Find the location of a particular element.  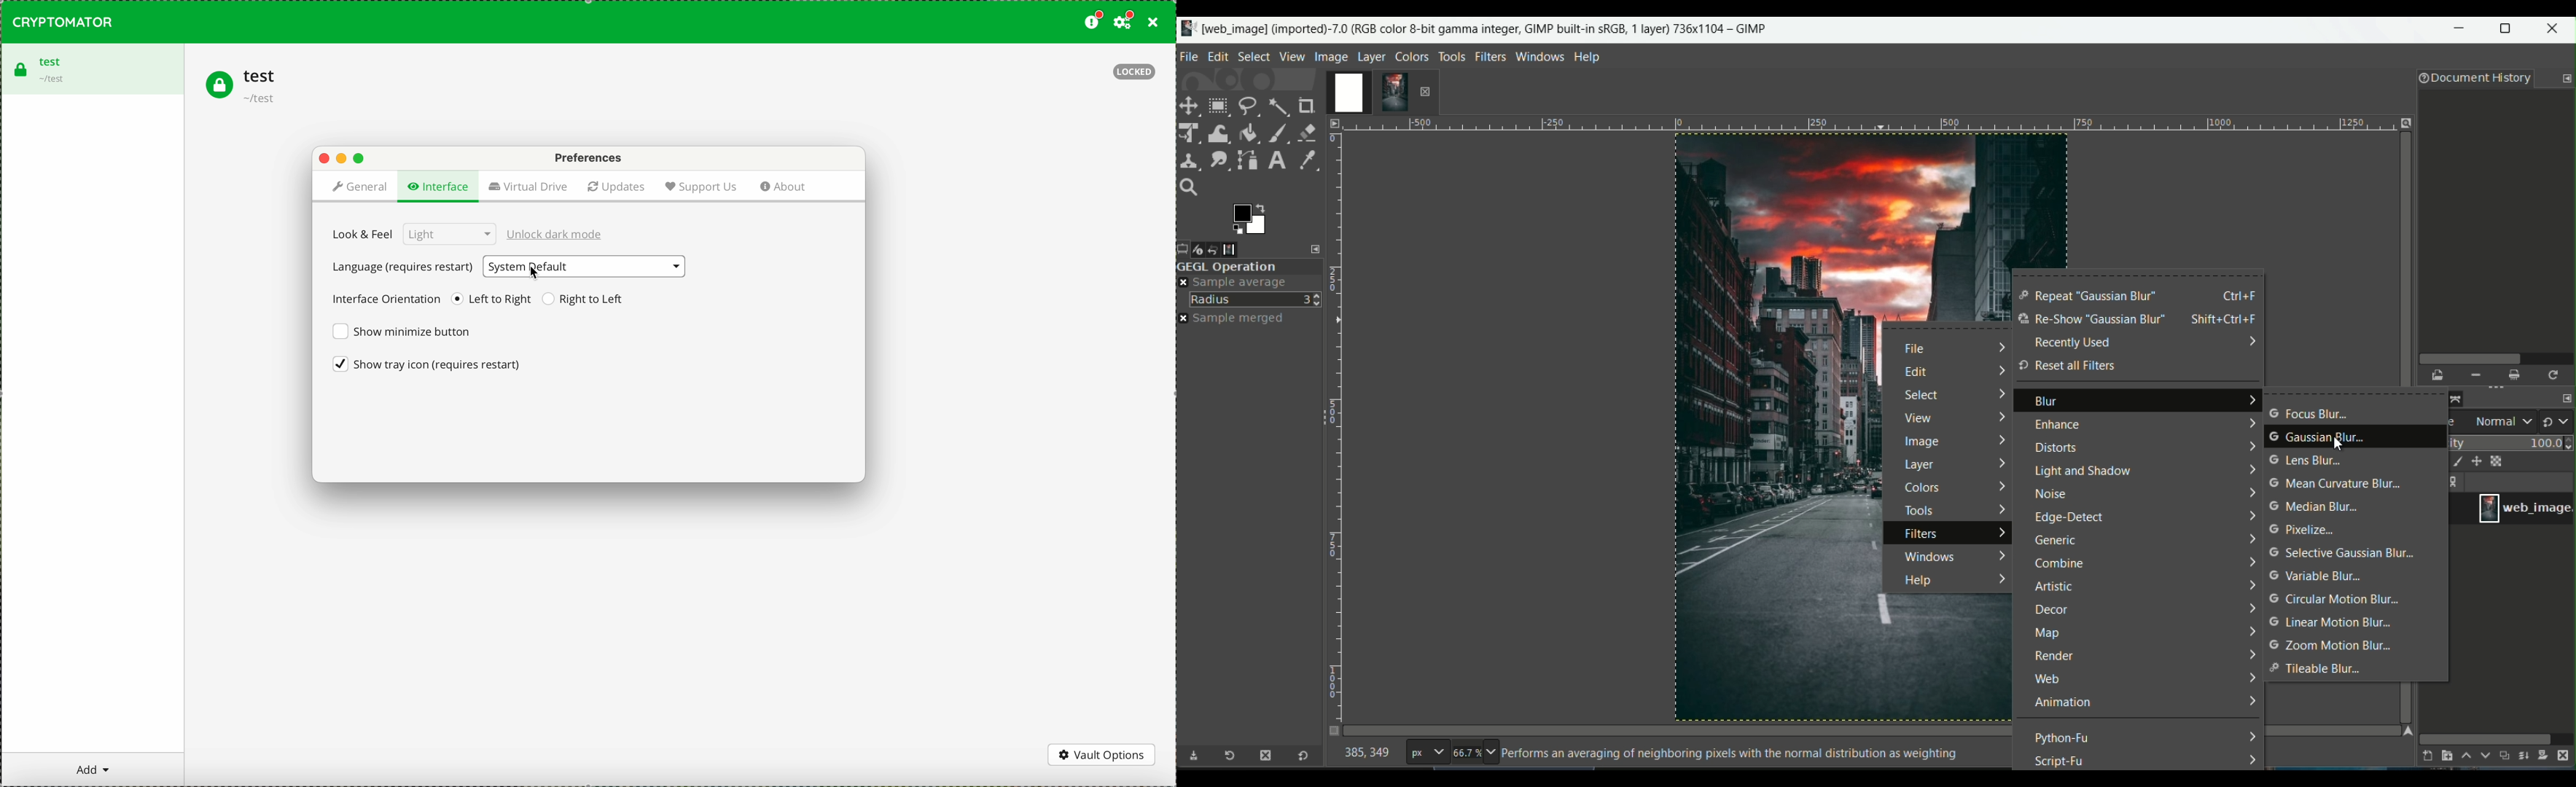

file is located at coordinates (1919, 350).